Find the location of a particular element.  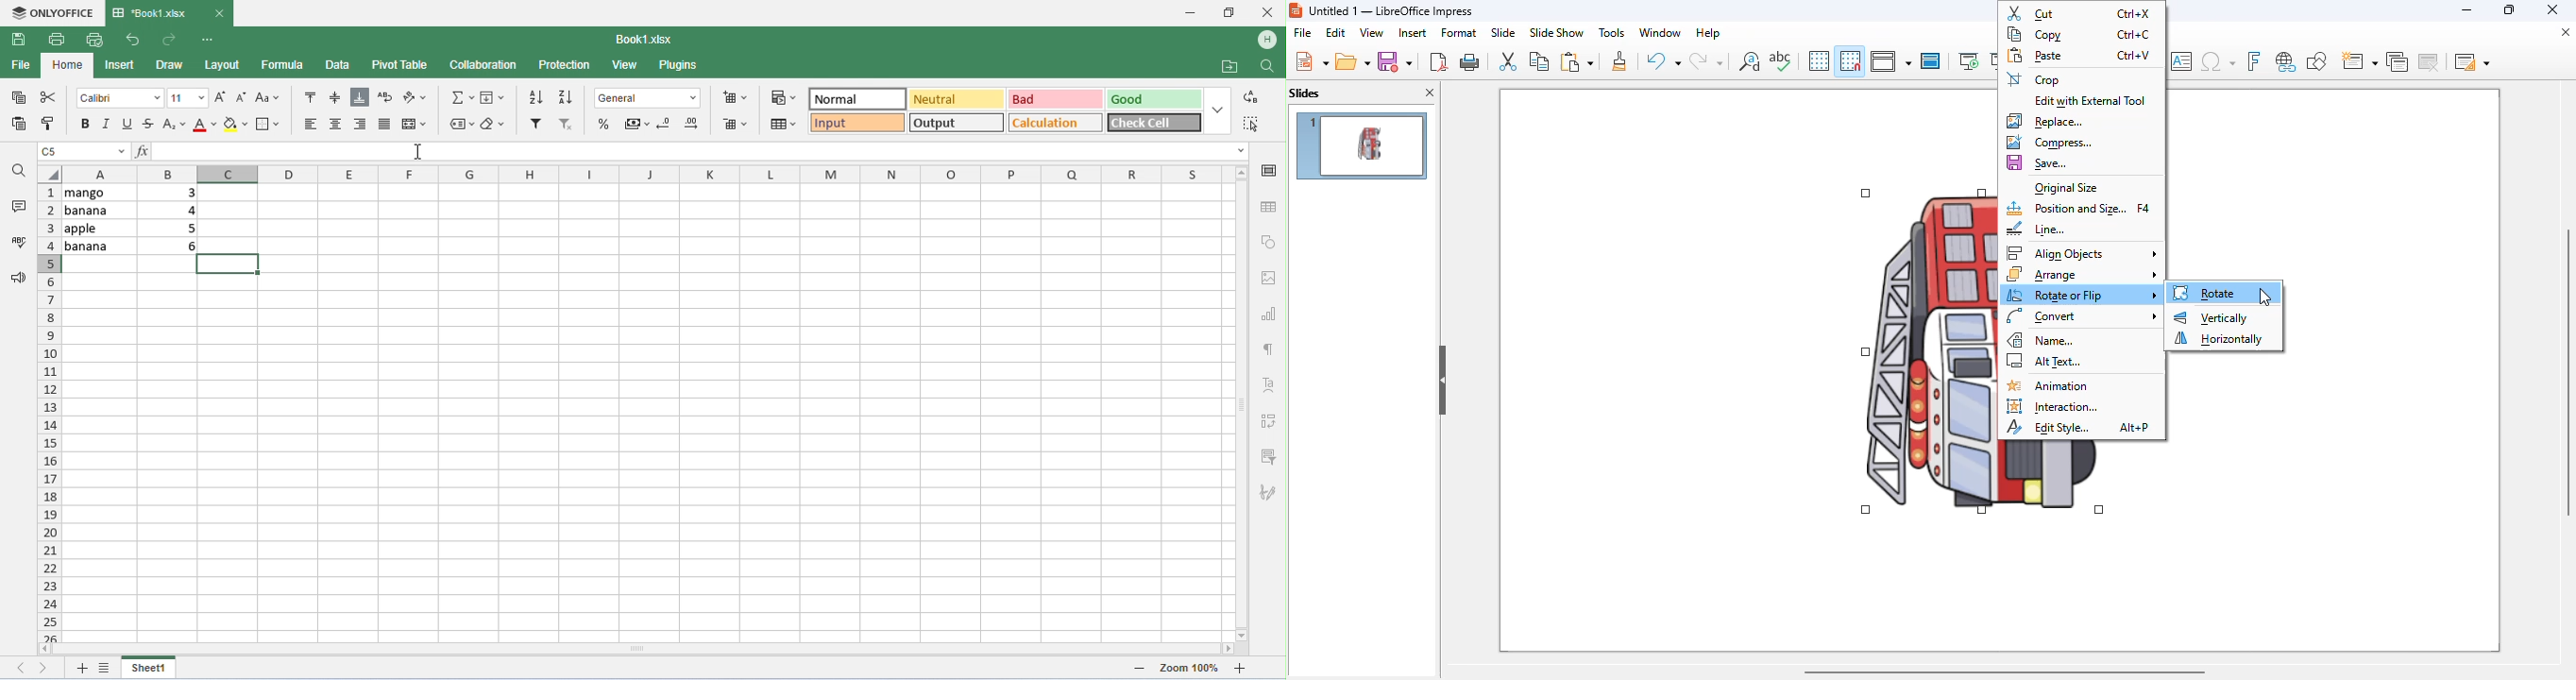

view is located at coordinates (1371, 33).